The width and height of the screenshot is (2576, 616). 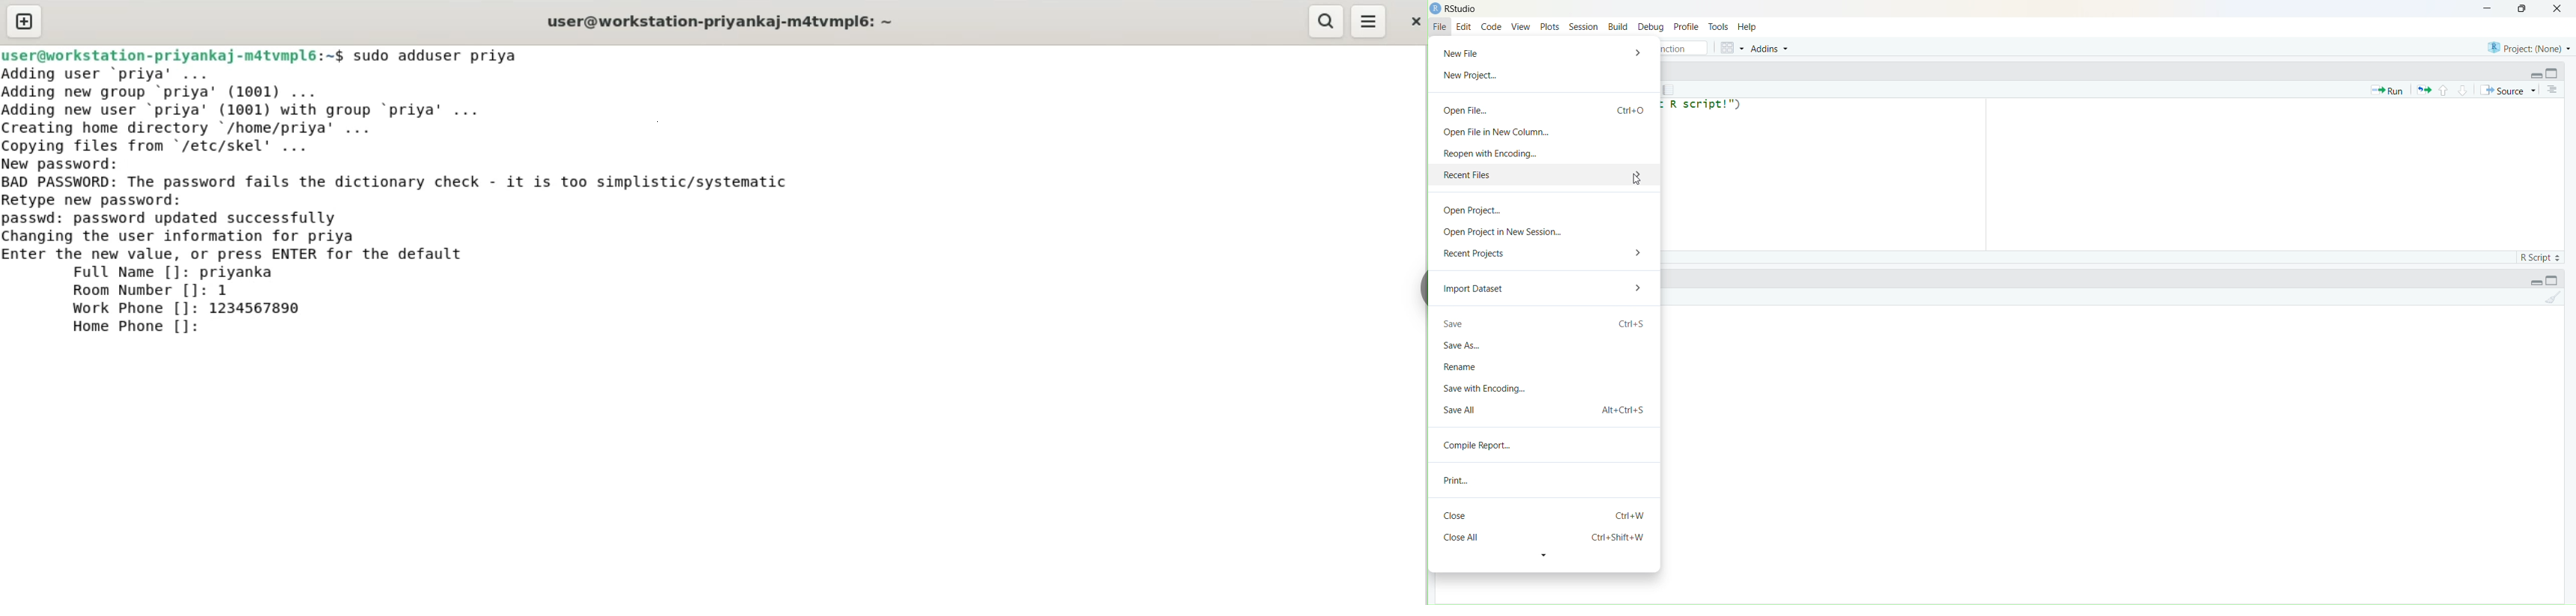 I want to click on Build, so click(x=1618, y=26).